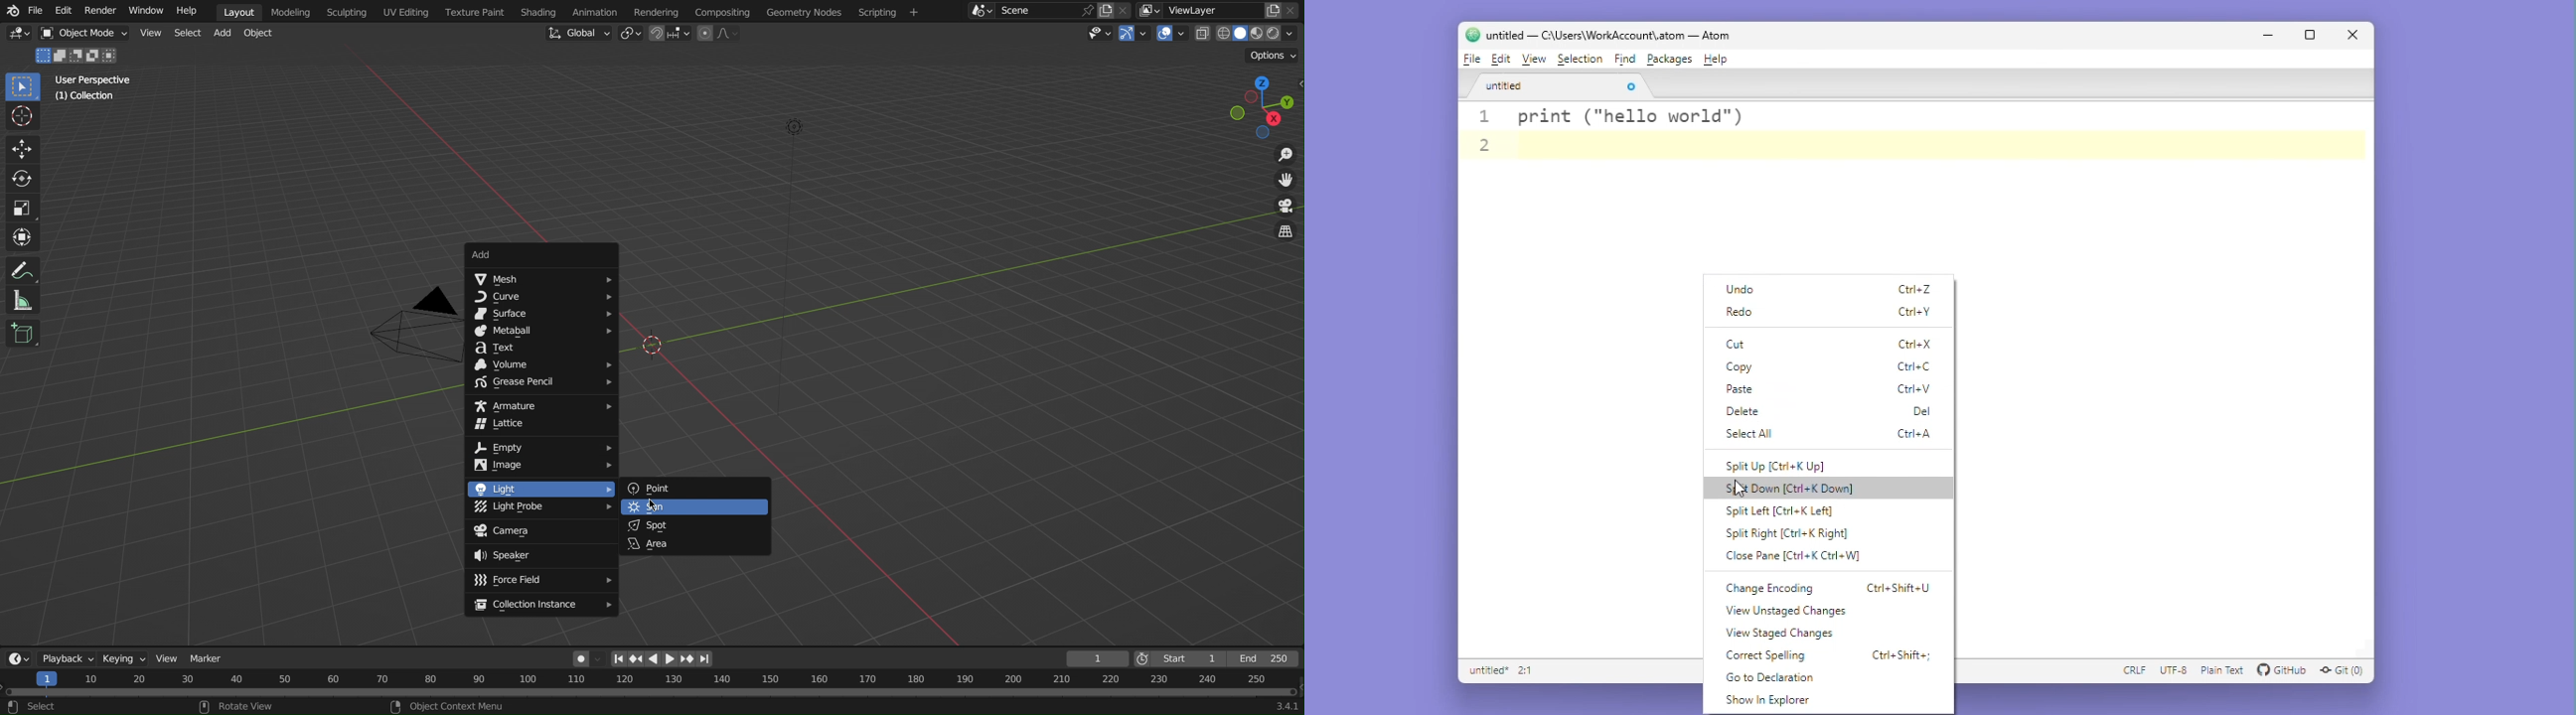 This screenshot has height=728, width=2576. What do you see at coordinates (1099, 658) in the screenshot?
I see `Frame 1` at bounding box center [1099, 658].